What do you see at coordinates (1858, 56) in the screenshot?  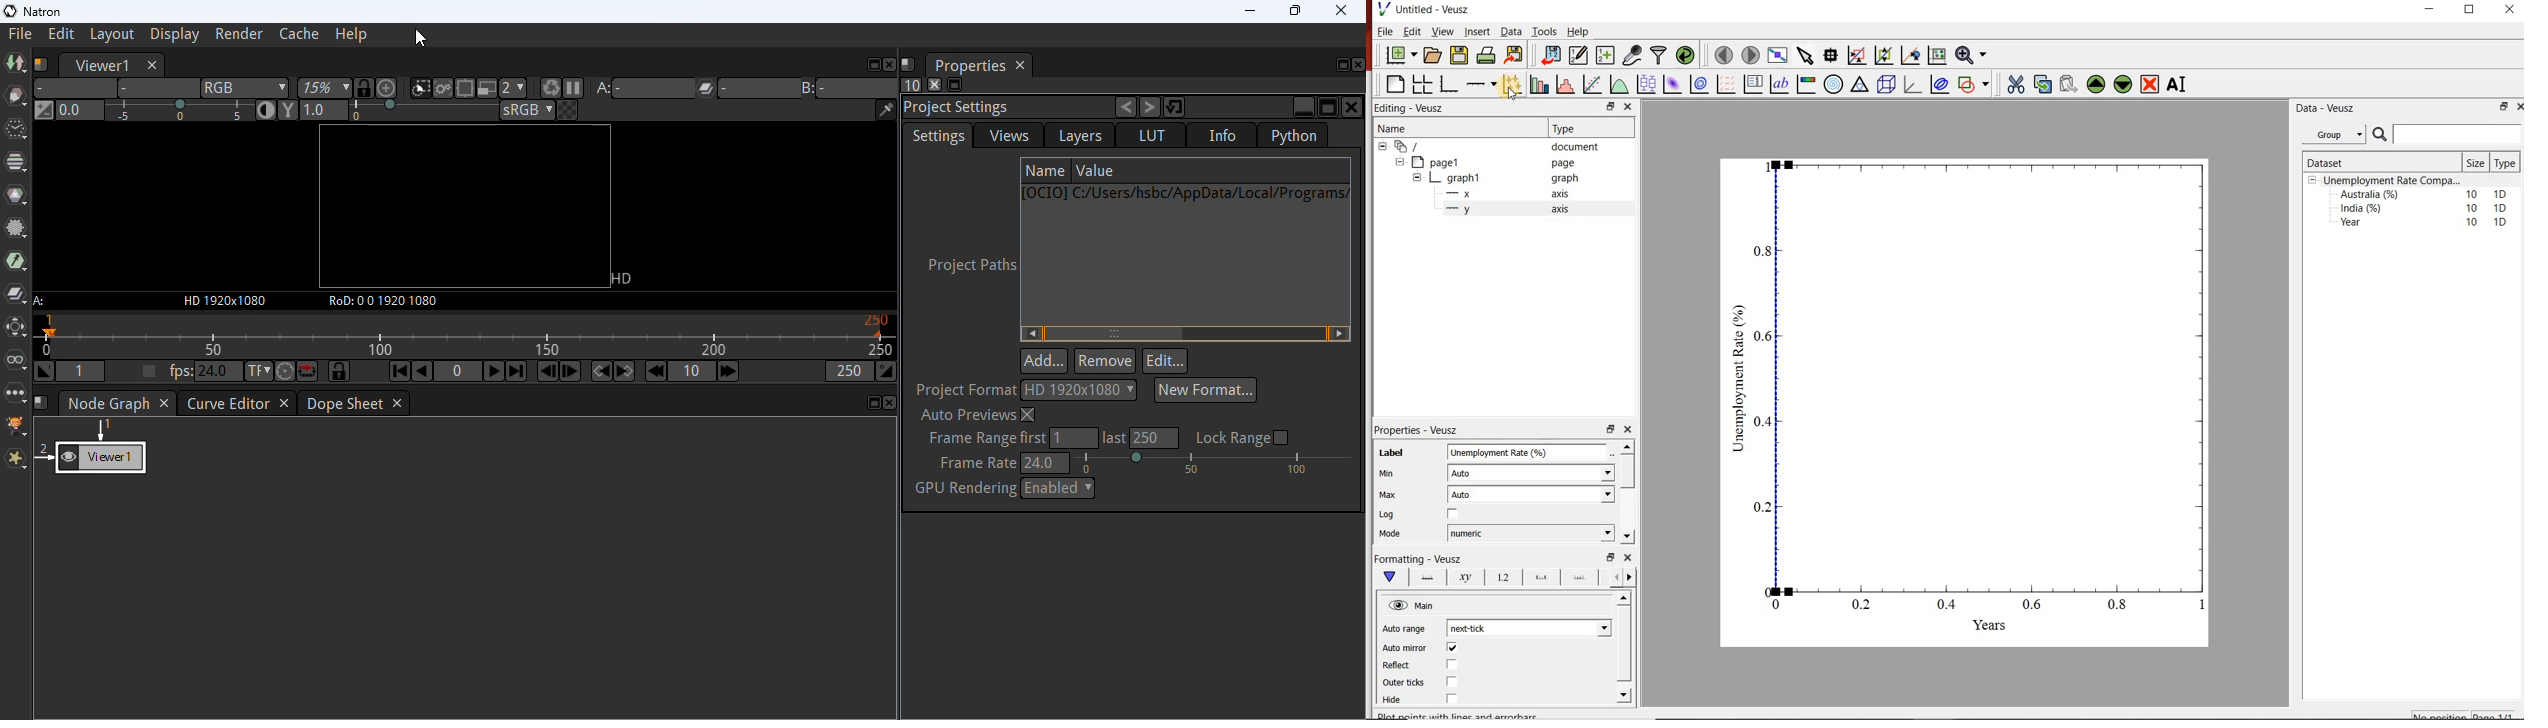 I see `click or draw rectangle on the zoom graph axes` at bounding box center [1858, 56].